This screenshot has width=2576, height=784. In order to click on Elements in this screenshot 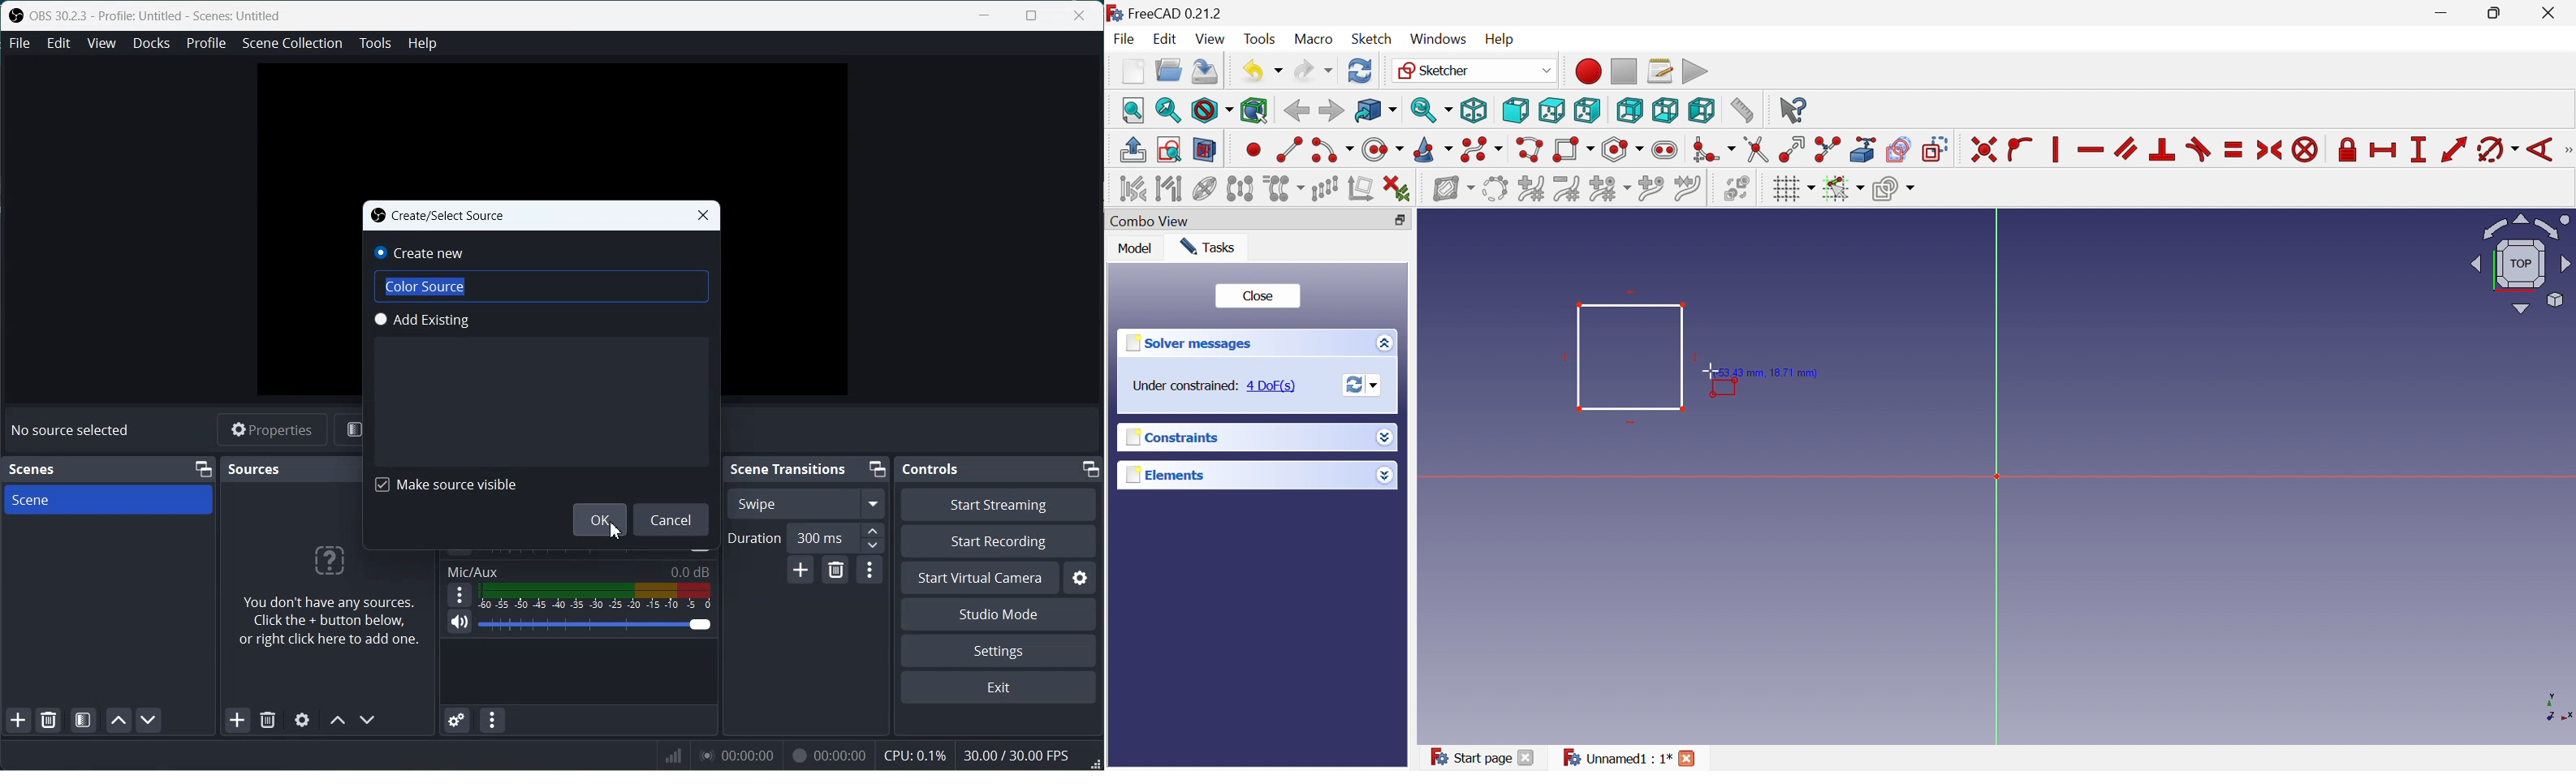, I will do `click(1165, 475)`.